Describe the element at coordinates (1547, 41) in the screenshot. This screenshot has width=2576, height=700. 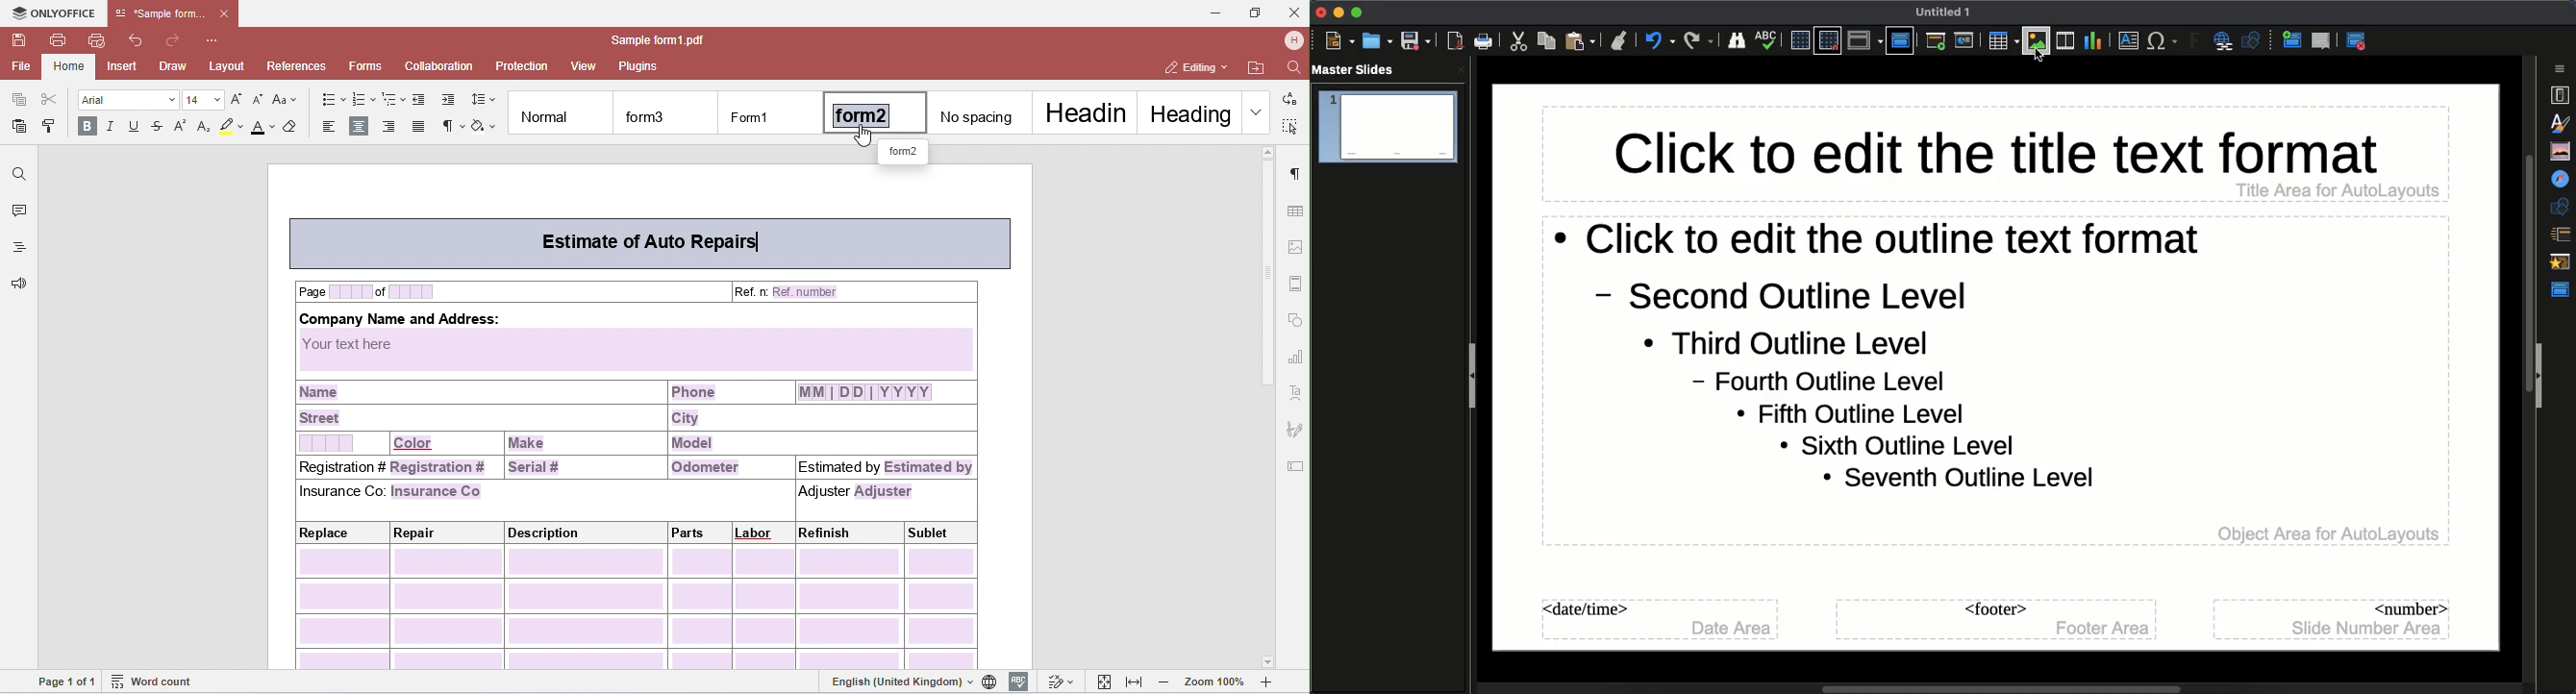
I see `Copy` at that location.